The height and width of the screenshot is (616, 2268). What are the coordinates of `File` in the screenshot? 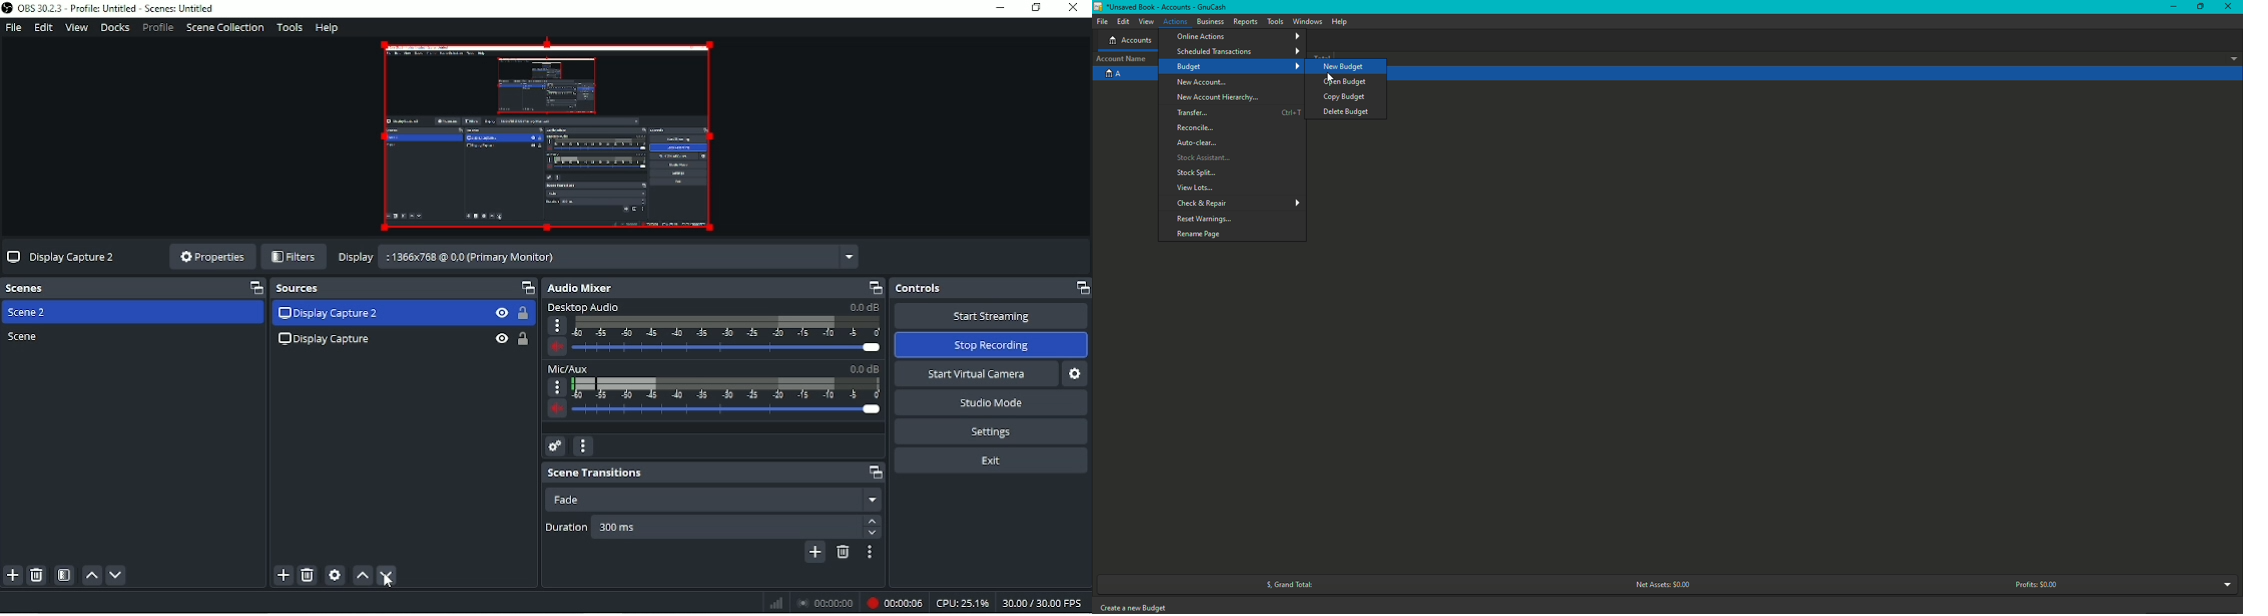 It's located at (13, 28).